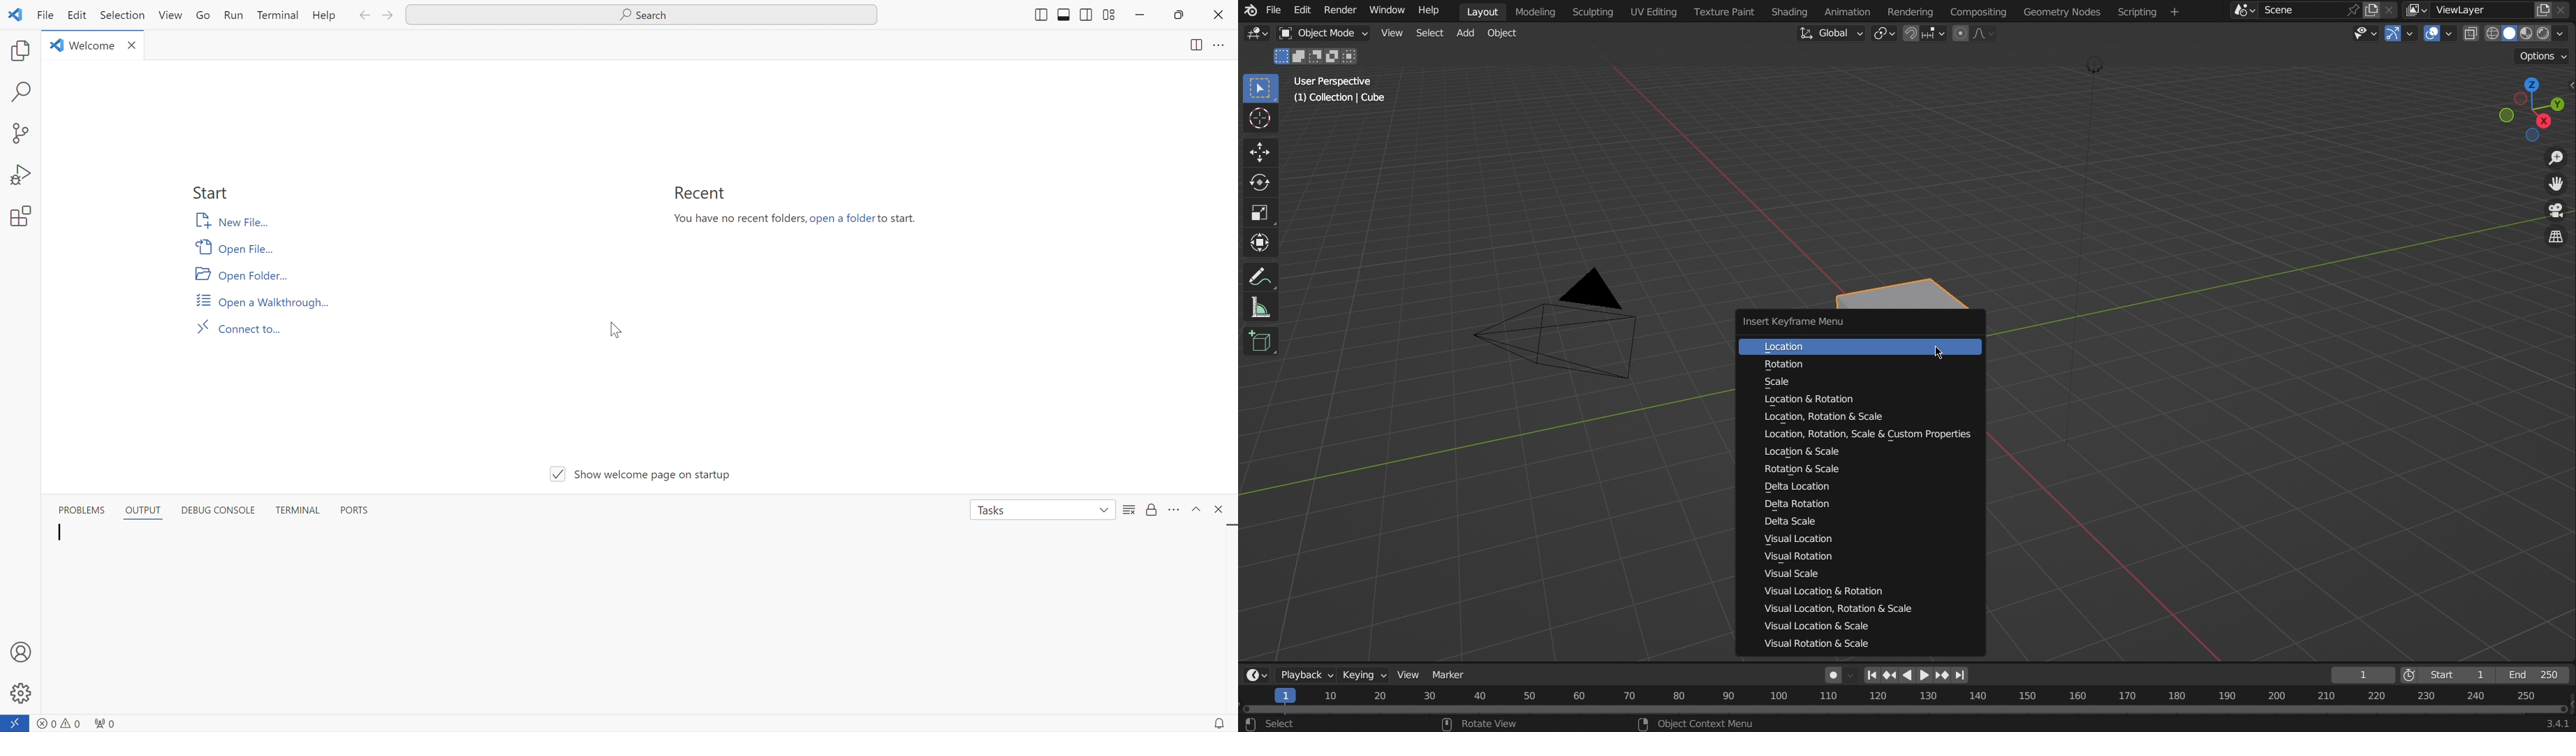 The height and width of the screenshot is (756, 2576). What do you see at coordinates (1177, 511) in the screenshot?
I see `menu` at bounding box center [1177, 511].